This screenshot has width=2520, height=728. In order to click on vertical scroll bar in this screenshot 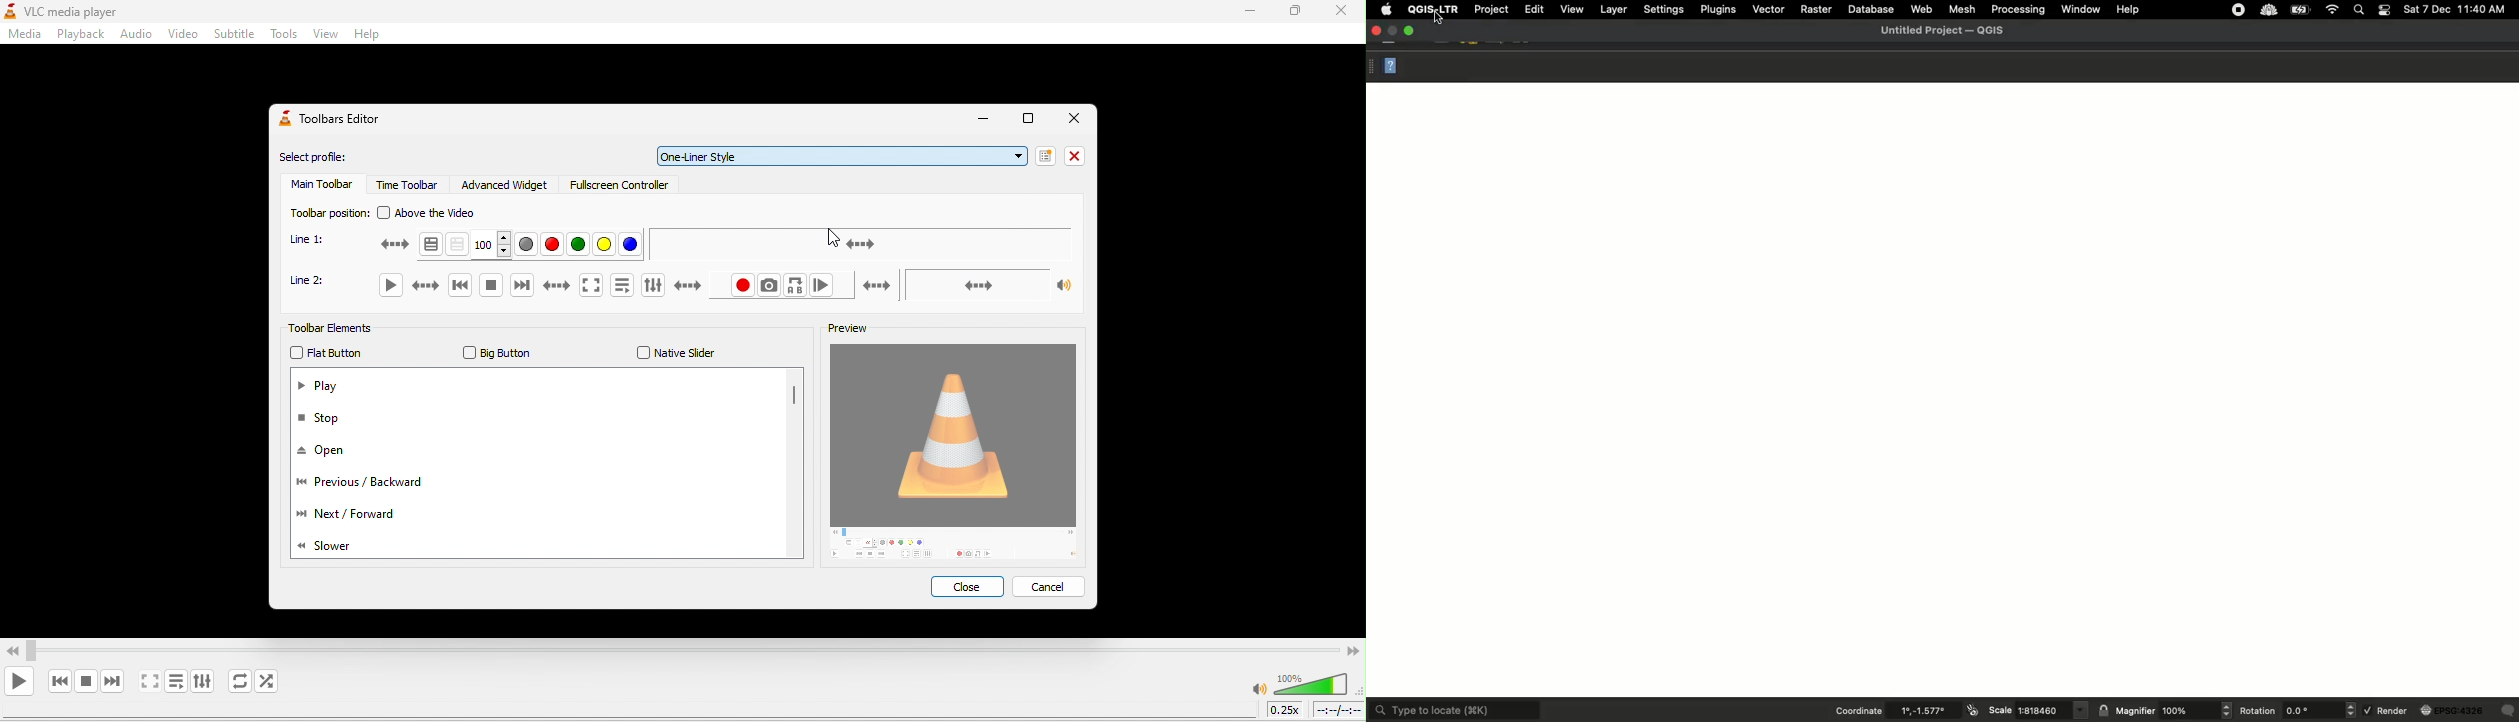, I will do `click(792, 398)`.